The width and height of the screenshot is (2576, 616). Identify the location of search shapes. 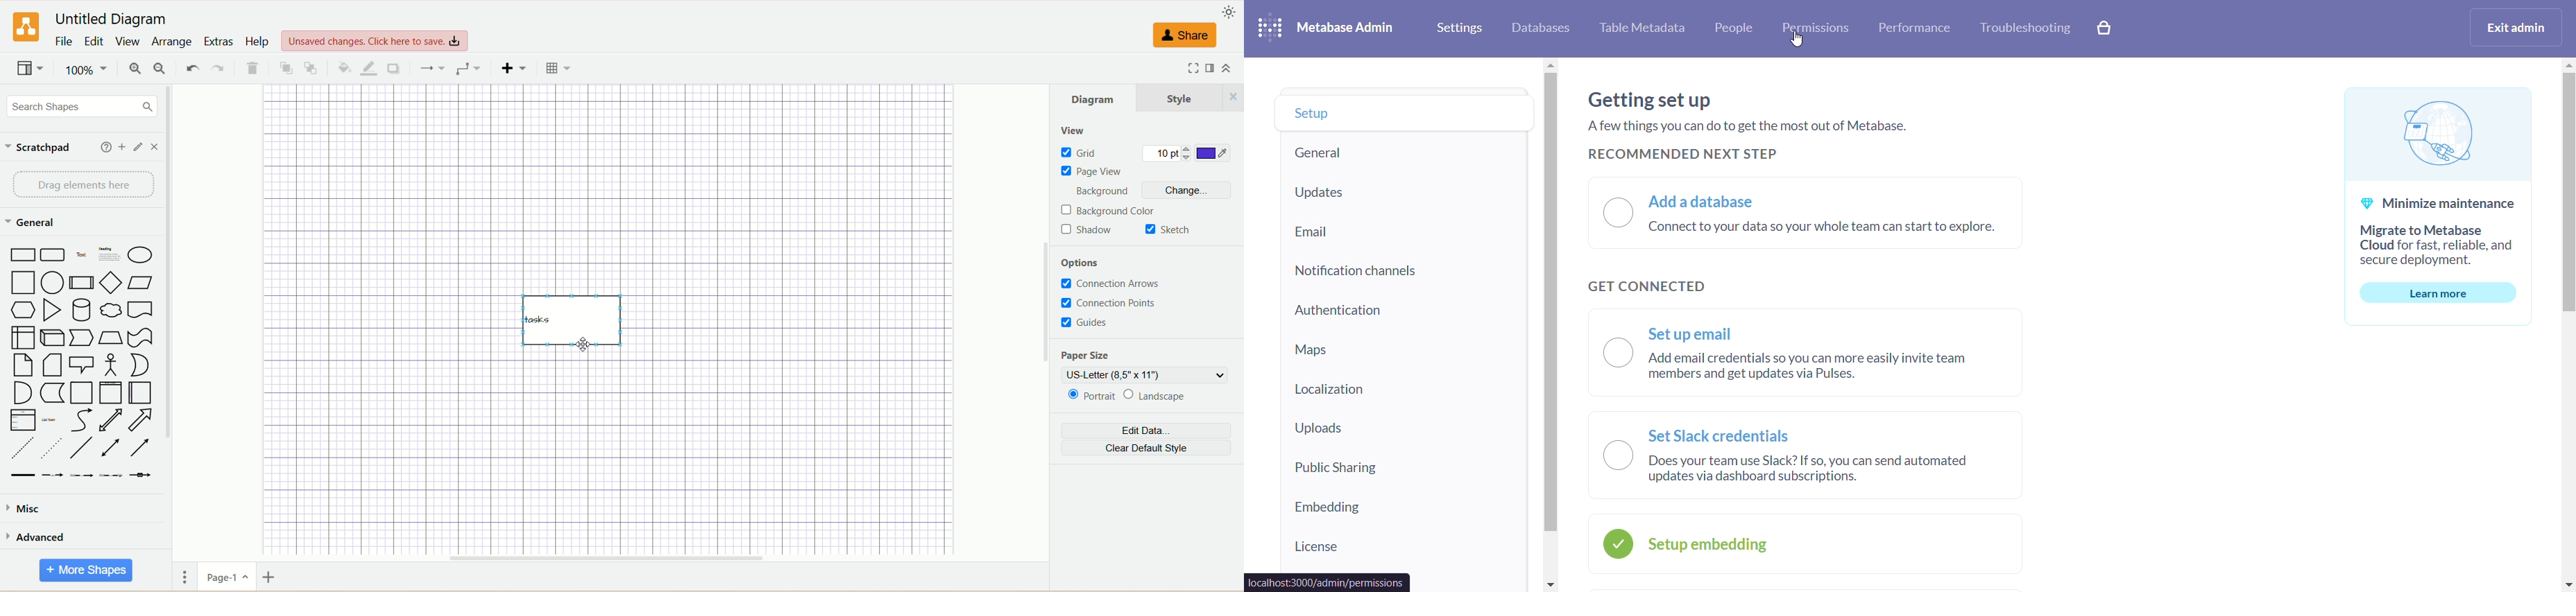
(83, 106).